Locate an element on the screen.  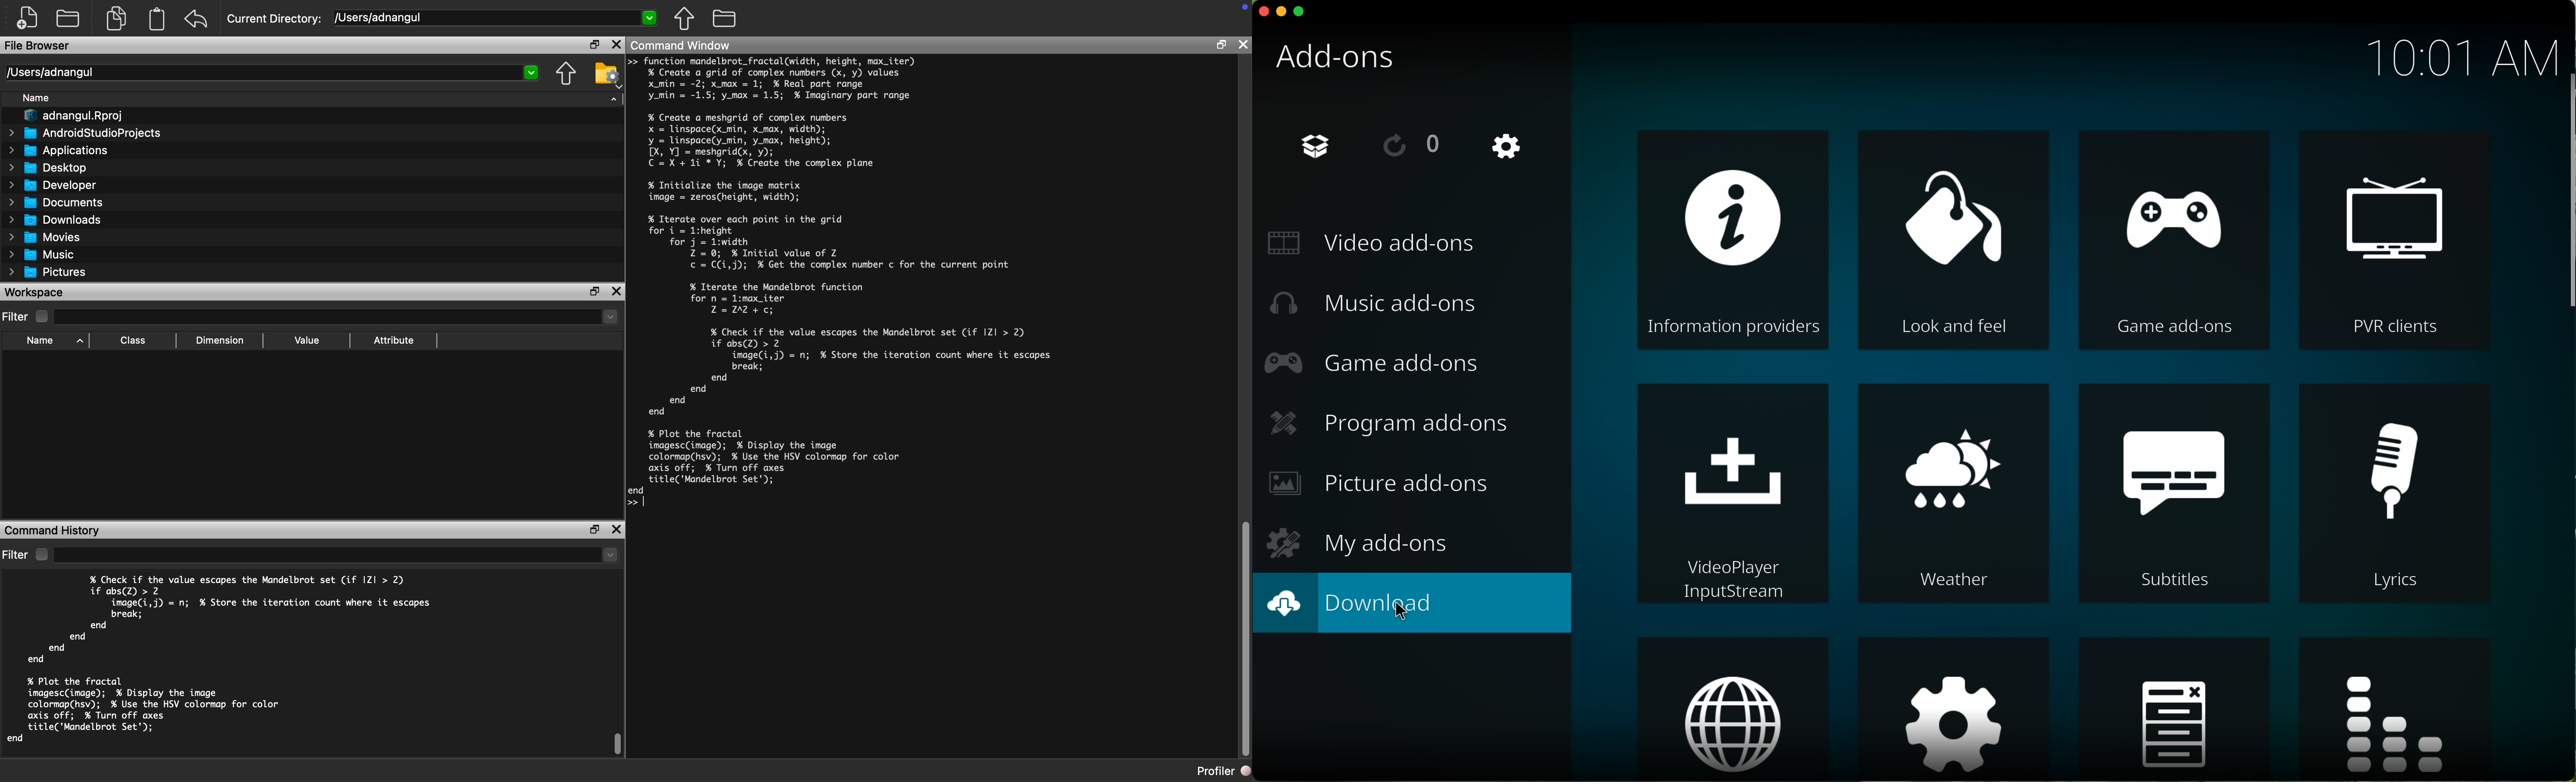
Scroll is located at coordinates (1243, 639).